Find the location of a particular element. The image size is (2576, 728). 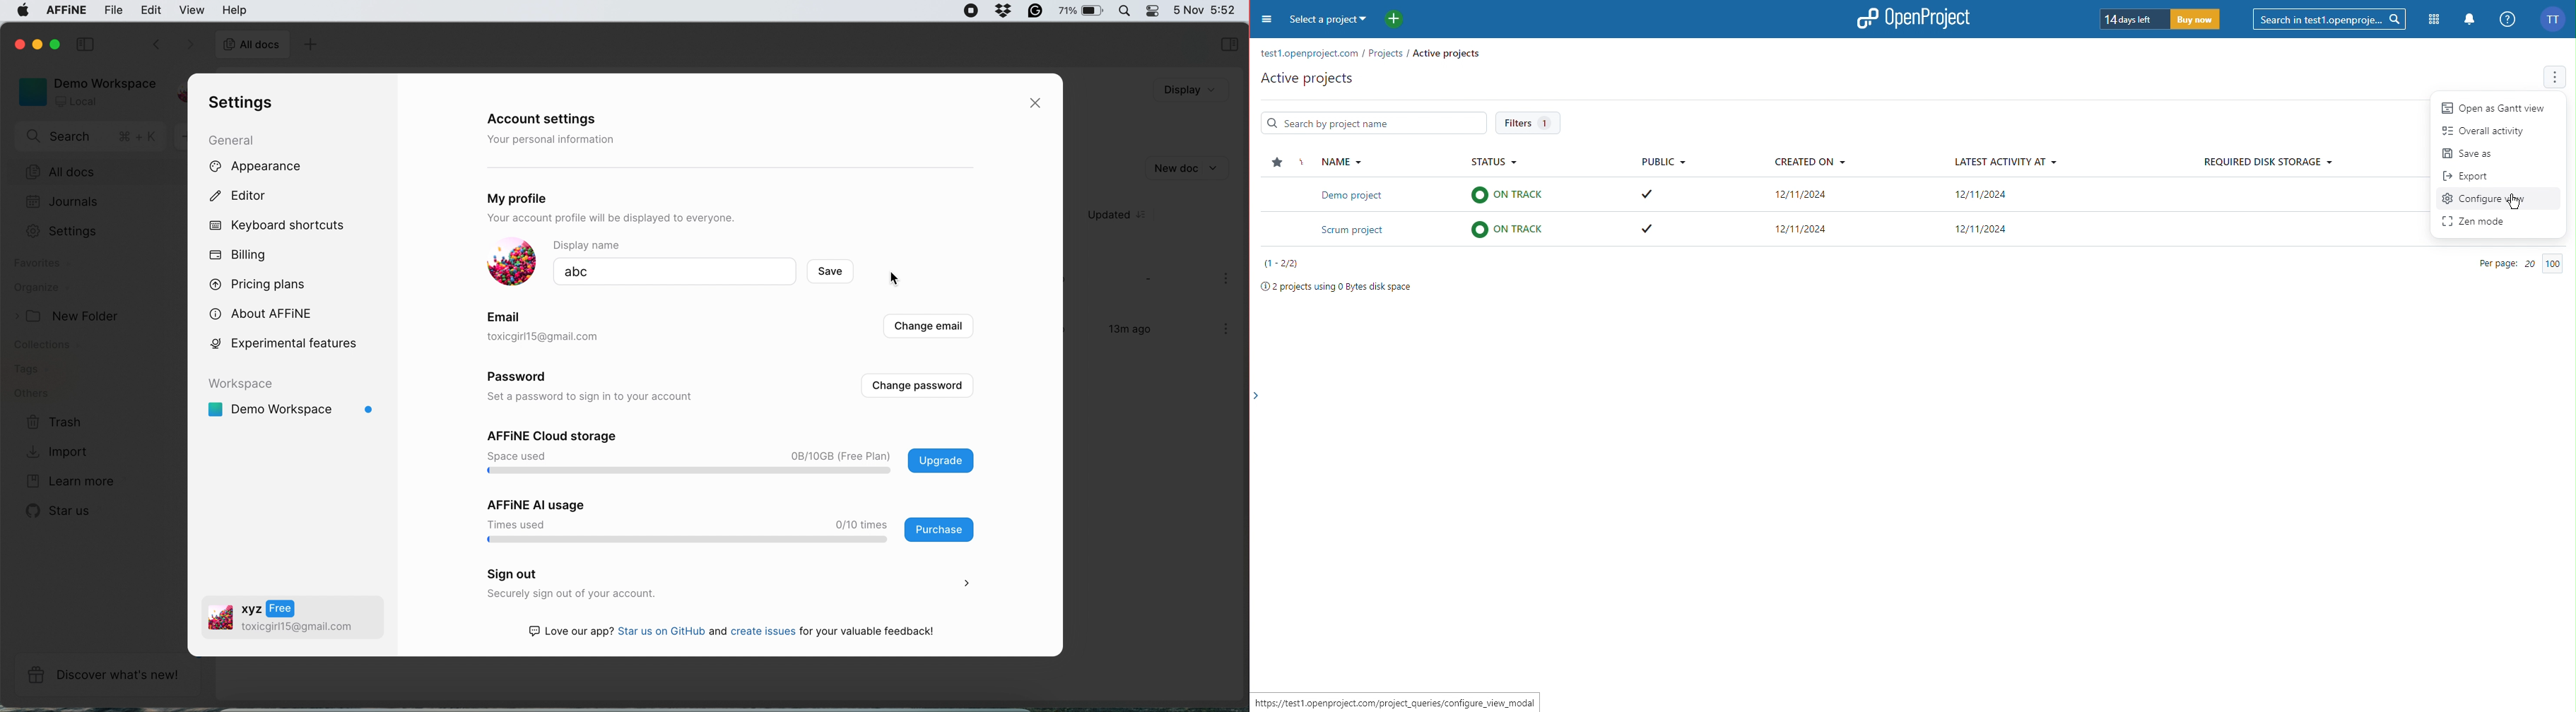

all docs is located at coordinates (96, 172).